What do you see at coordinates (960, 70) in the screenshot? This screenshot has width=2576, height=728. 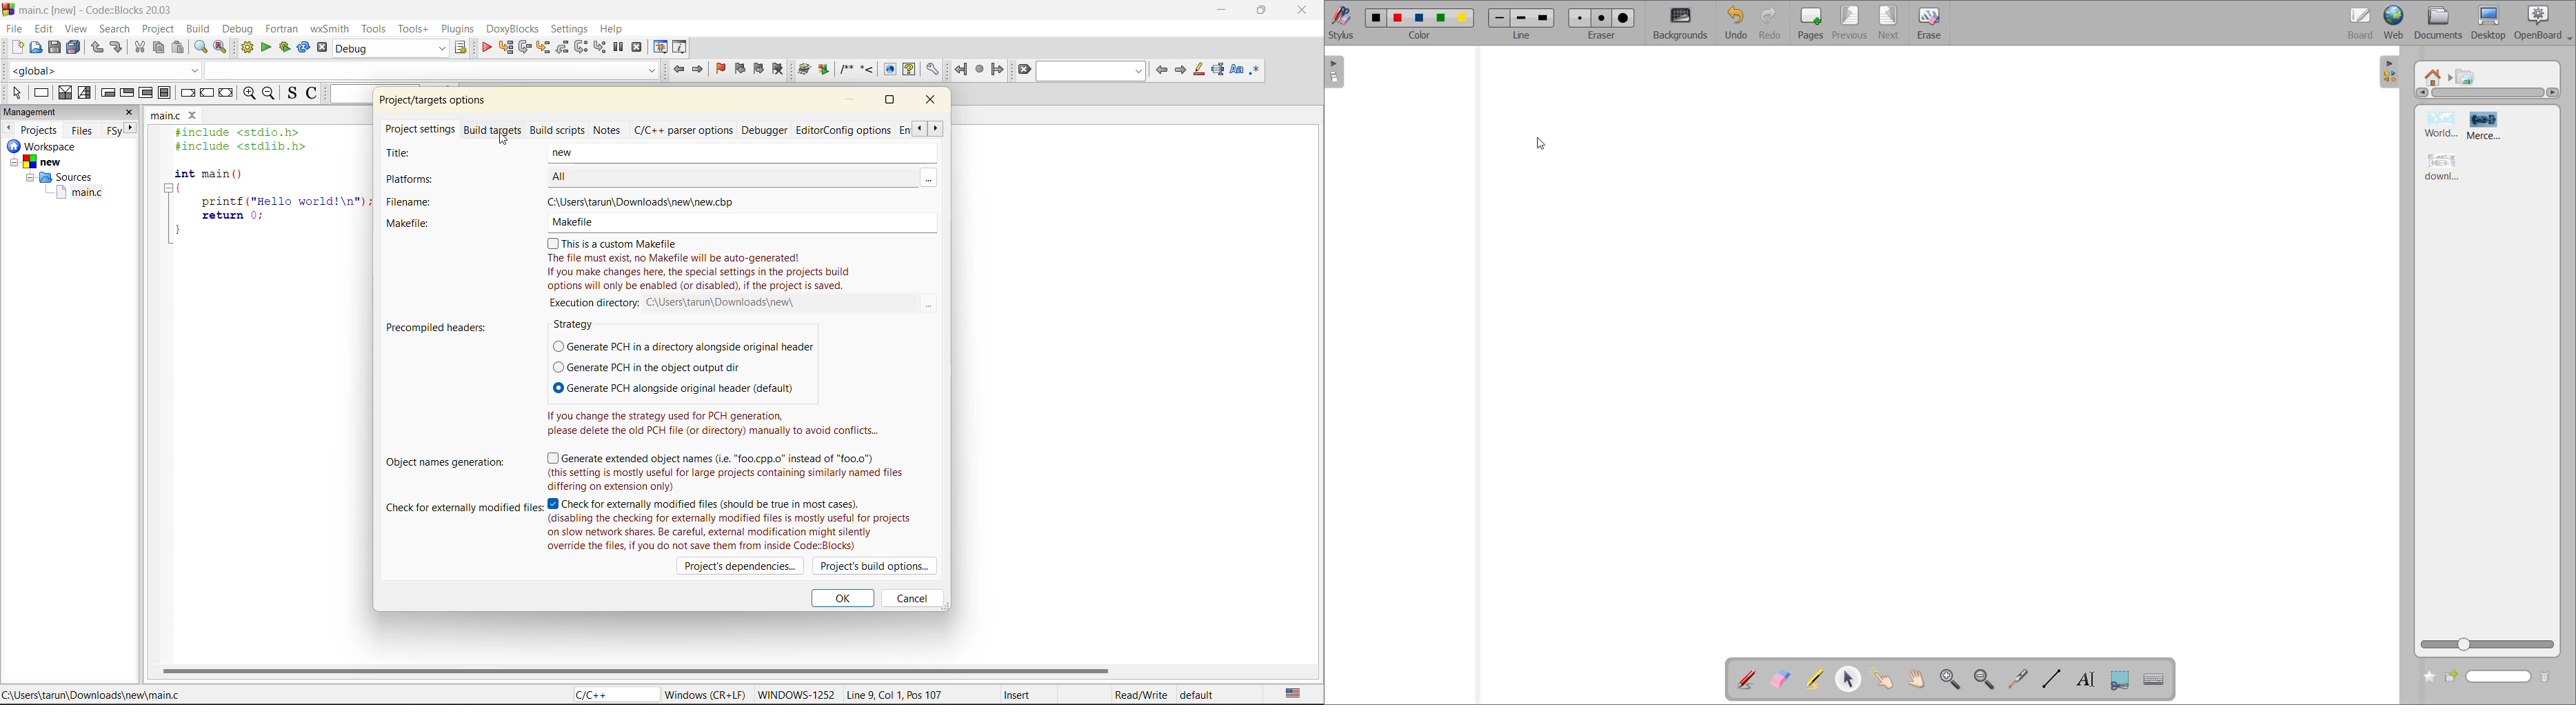 I see `jump back` at bounding box center [960, 70].